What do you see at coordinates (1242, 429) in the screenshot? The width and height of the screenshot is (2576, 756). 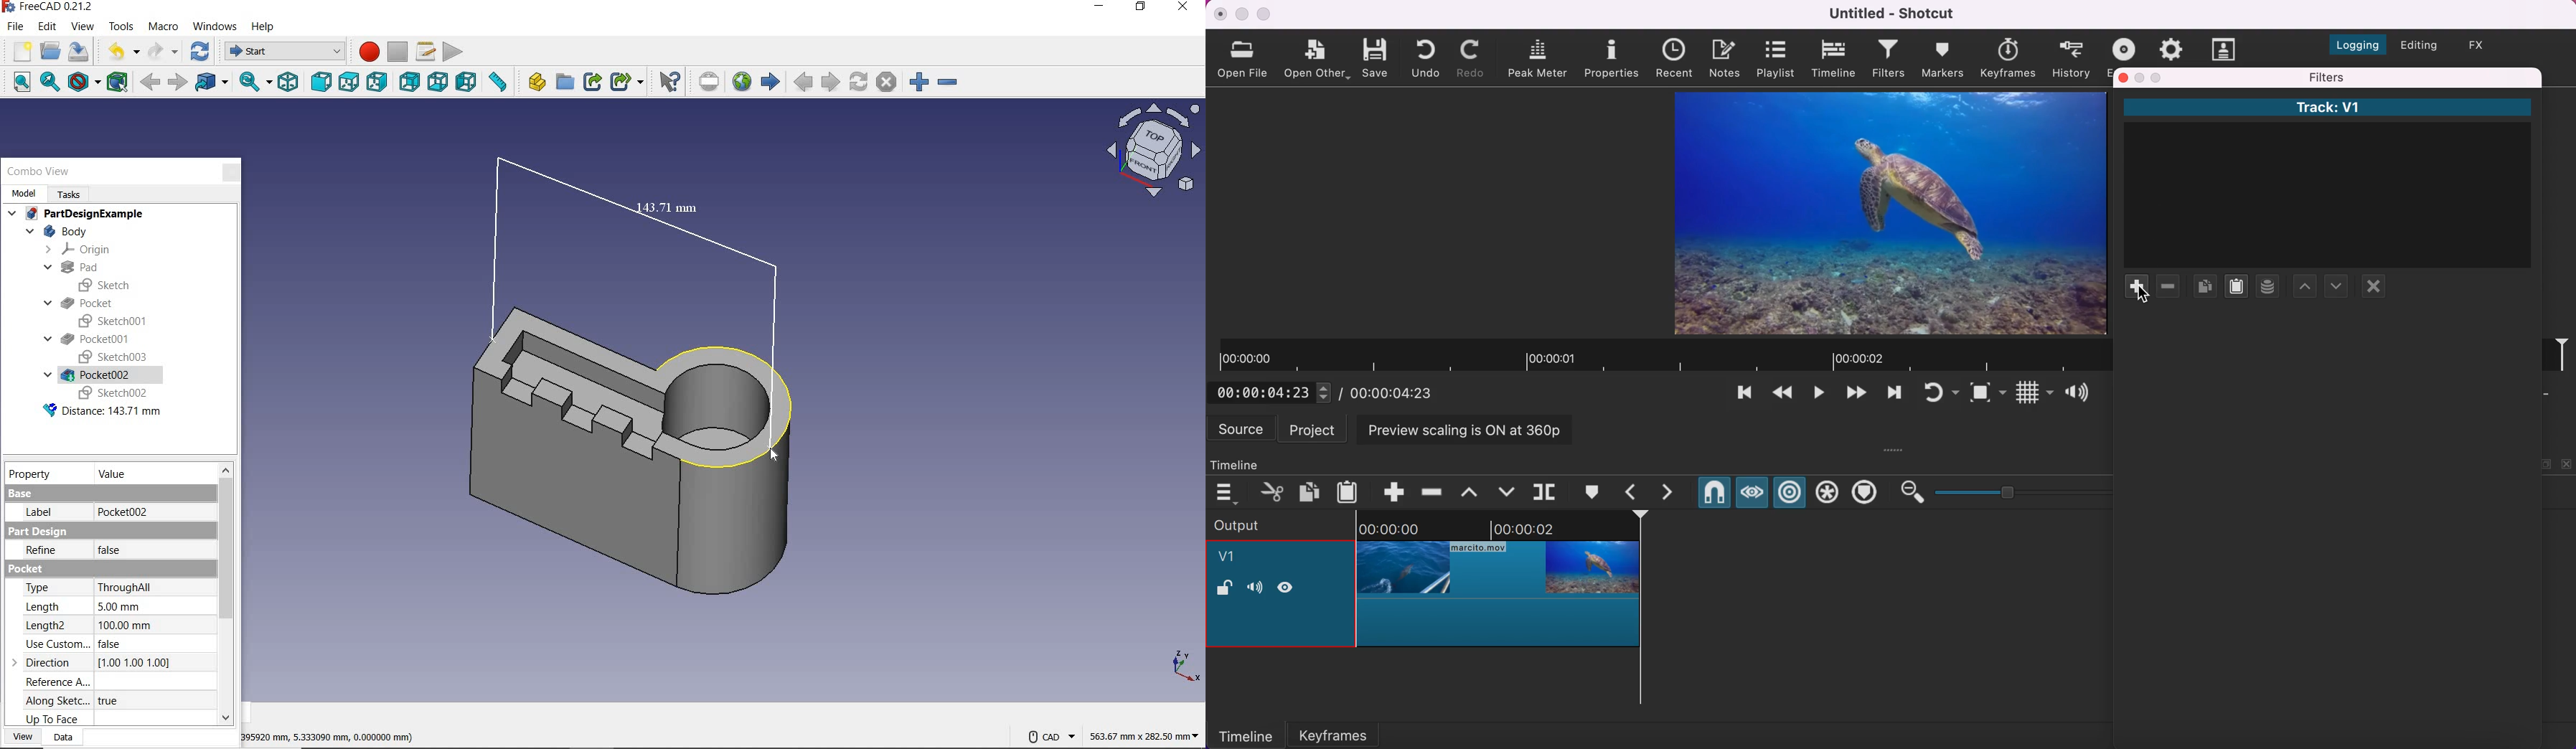 I see `source` at bounding box center [1242, 429].